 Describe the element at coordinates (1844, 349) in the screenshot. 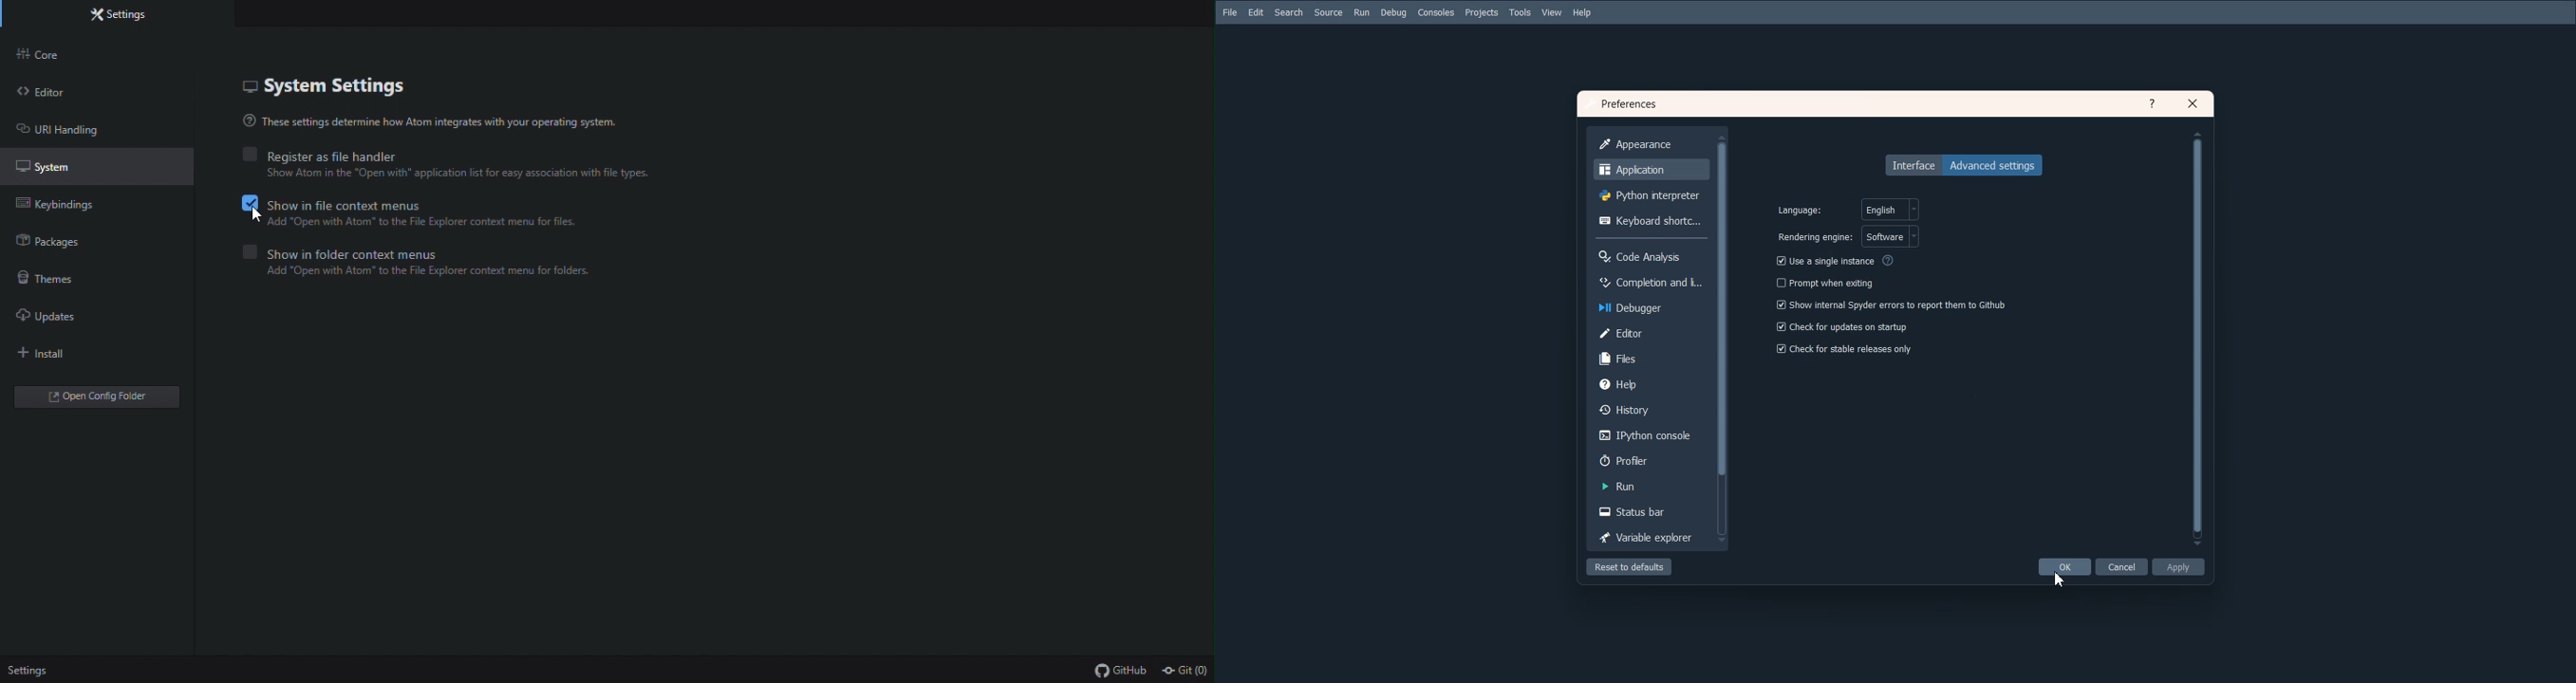

I see `Check for stable release only ` at that location.